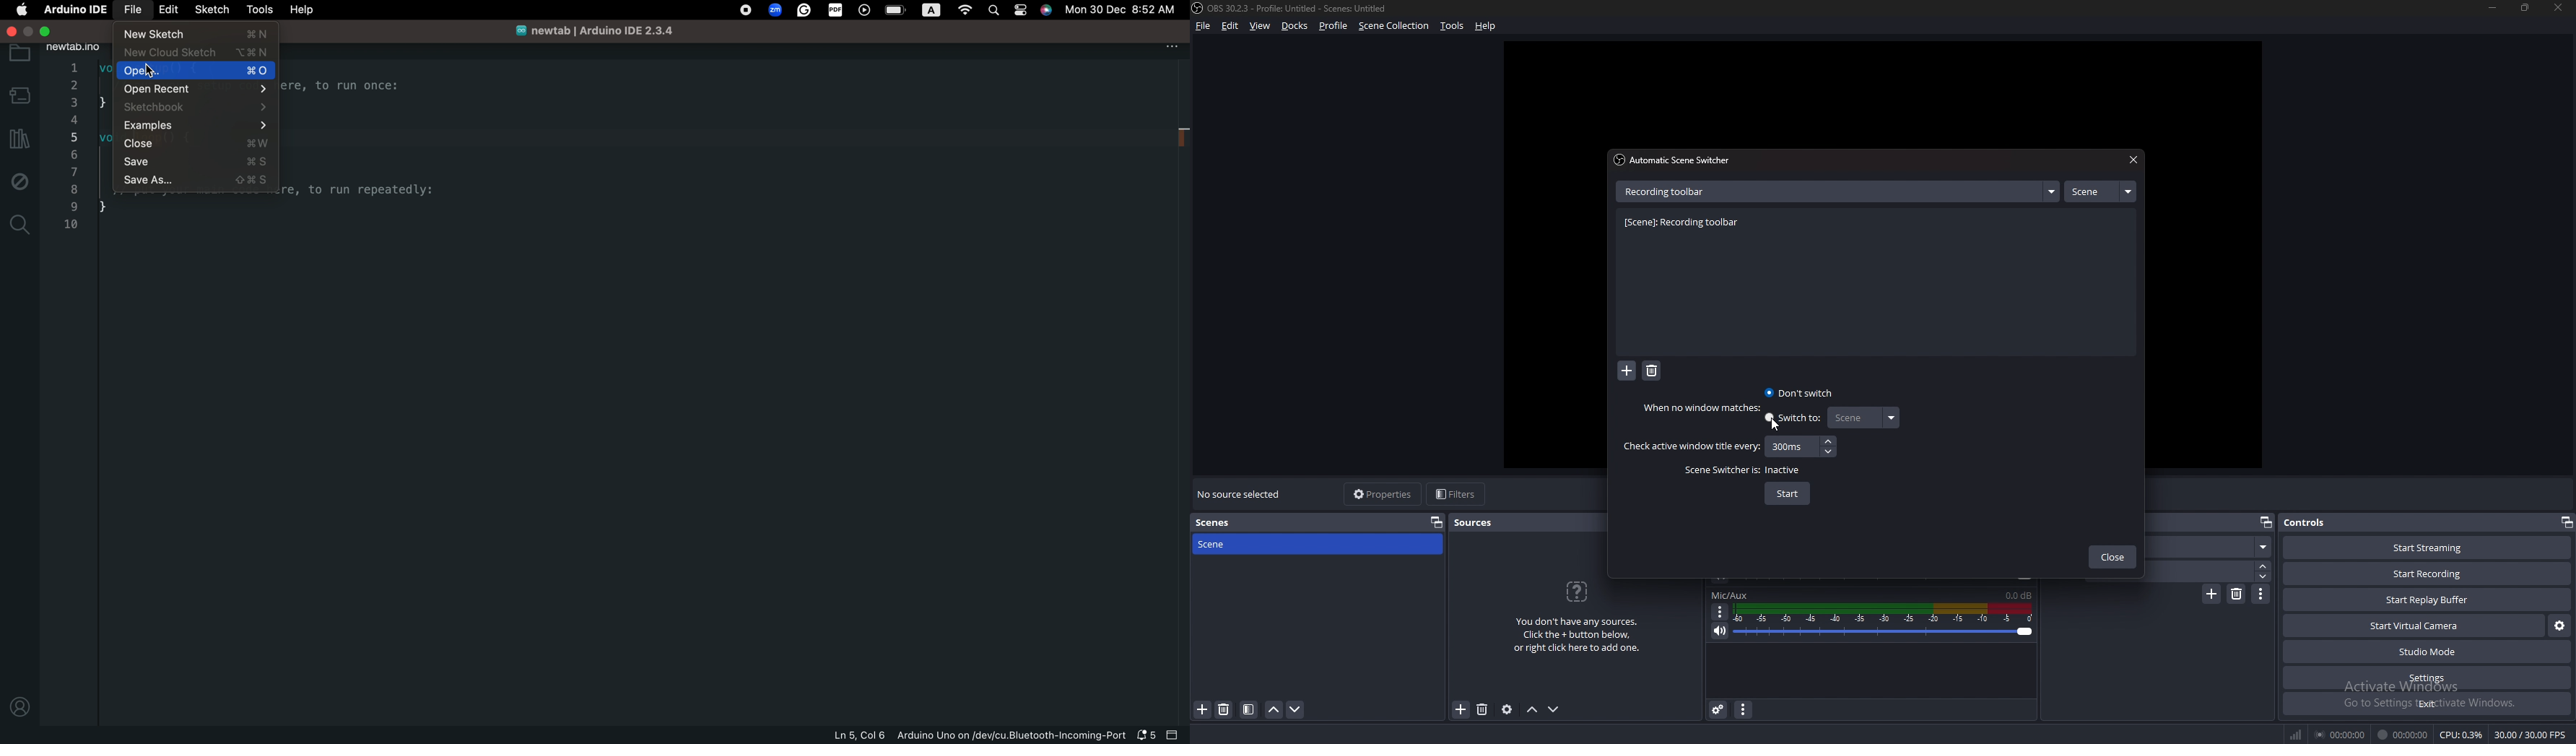 This screenshot has height=756, width=2576. I want to click on source properties, so click(1507, 709).